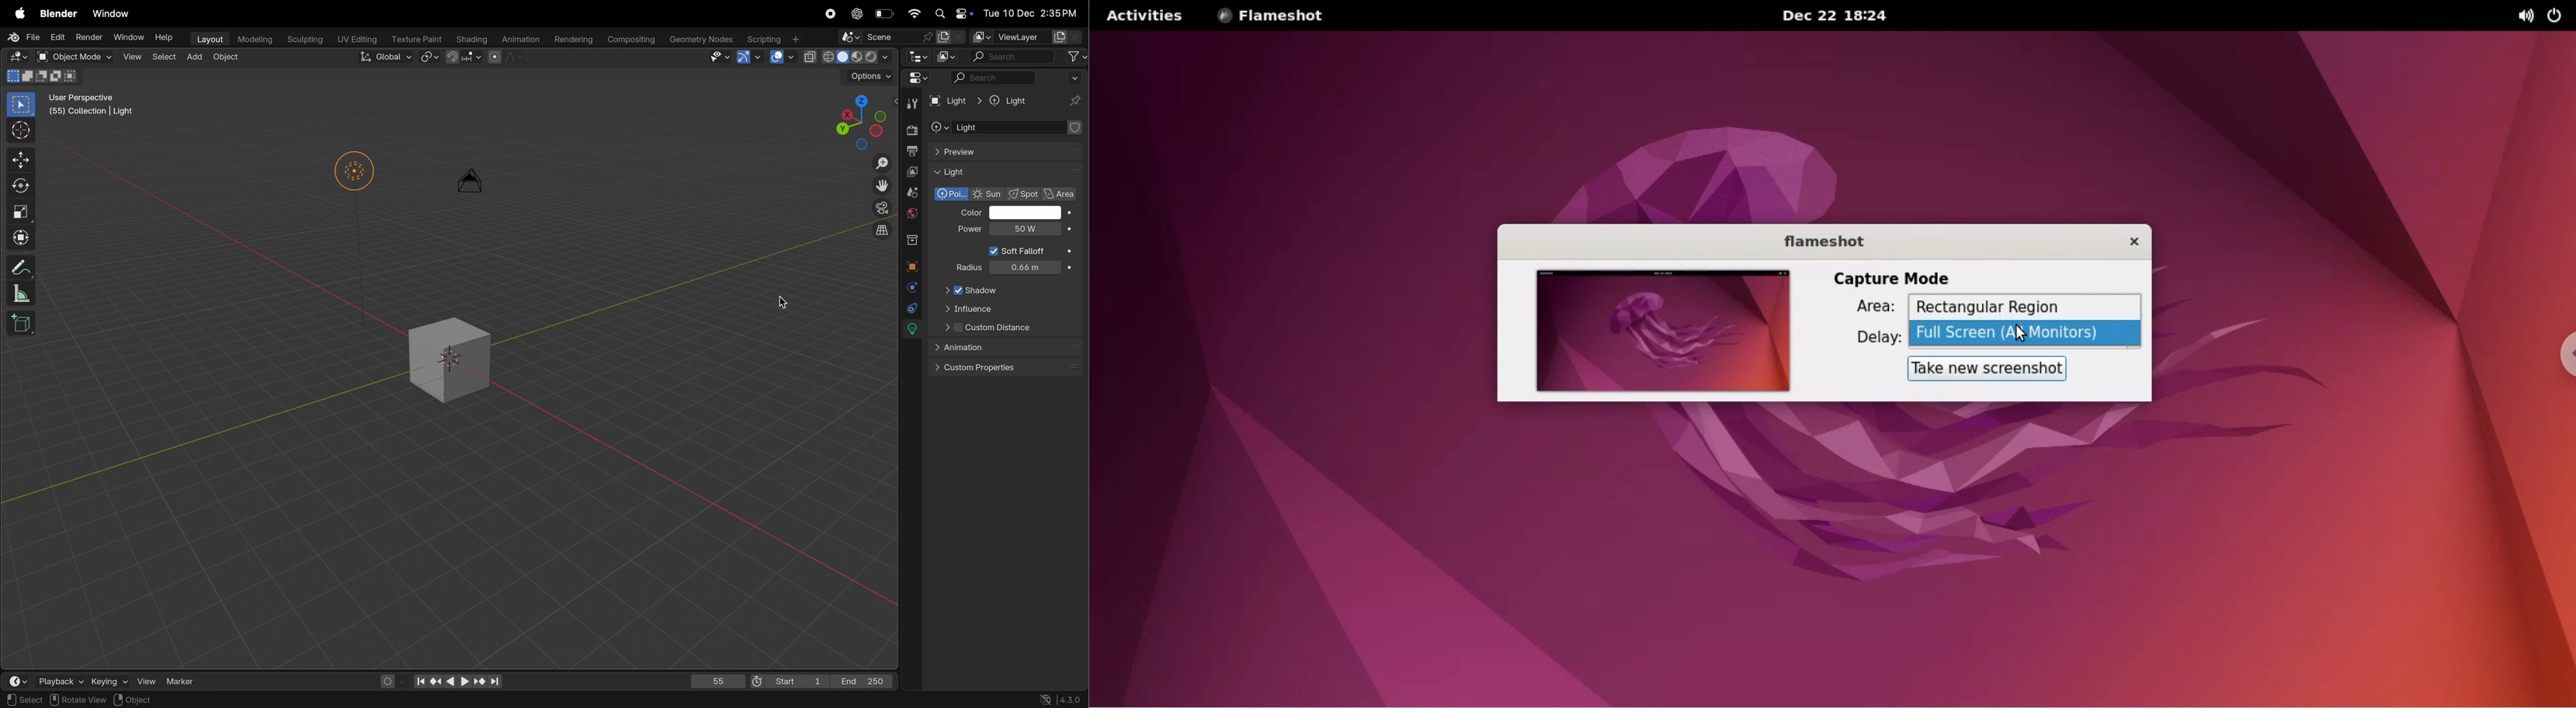 This screenshot has height=728, width=2576. What do you see at coordinates (59, 12) in the screenshot?
I see `blender` at bounding box center [59, 12].